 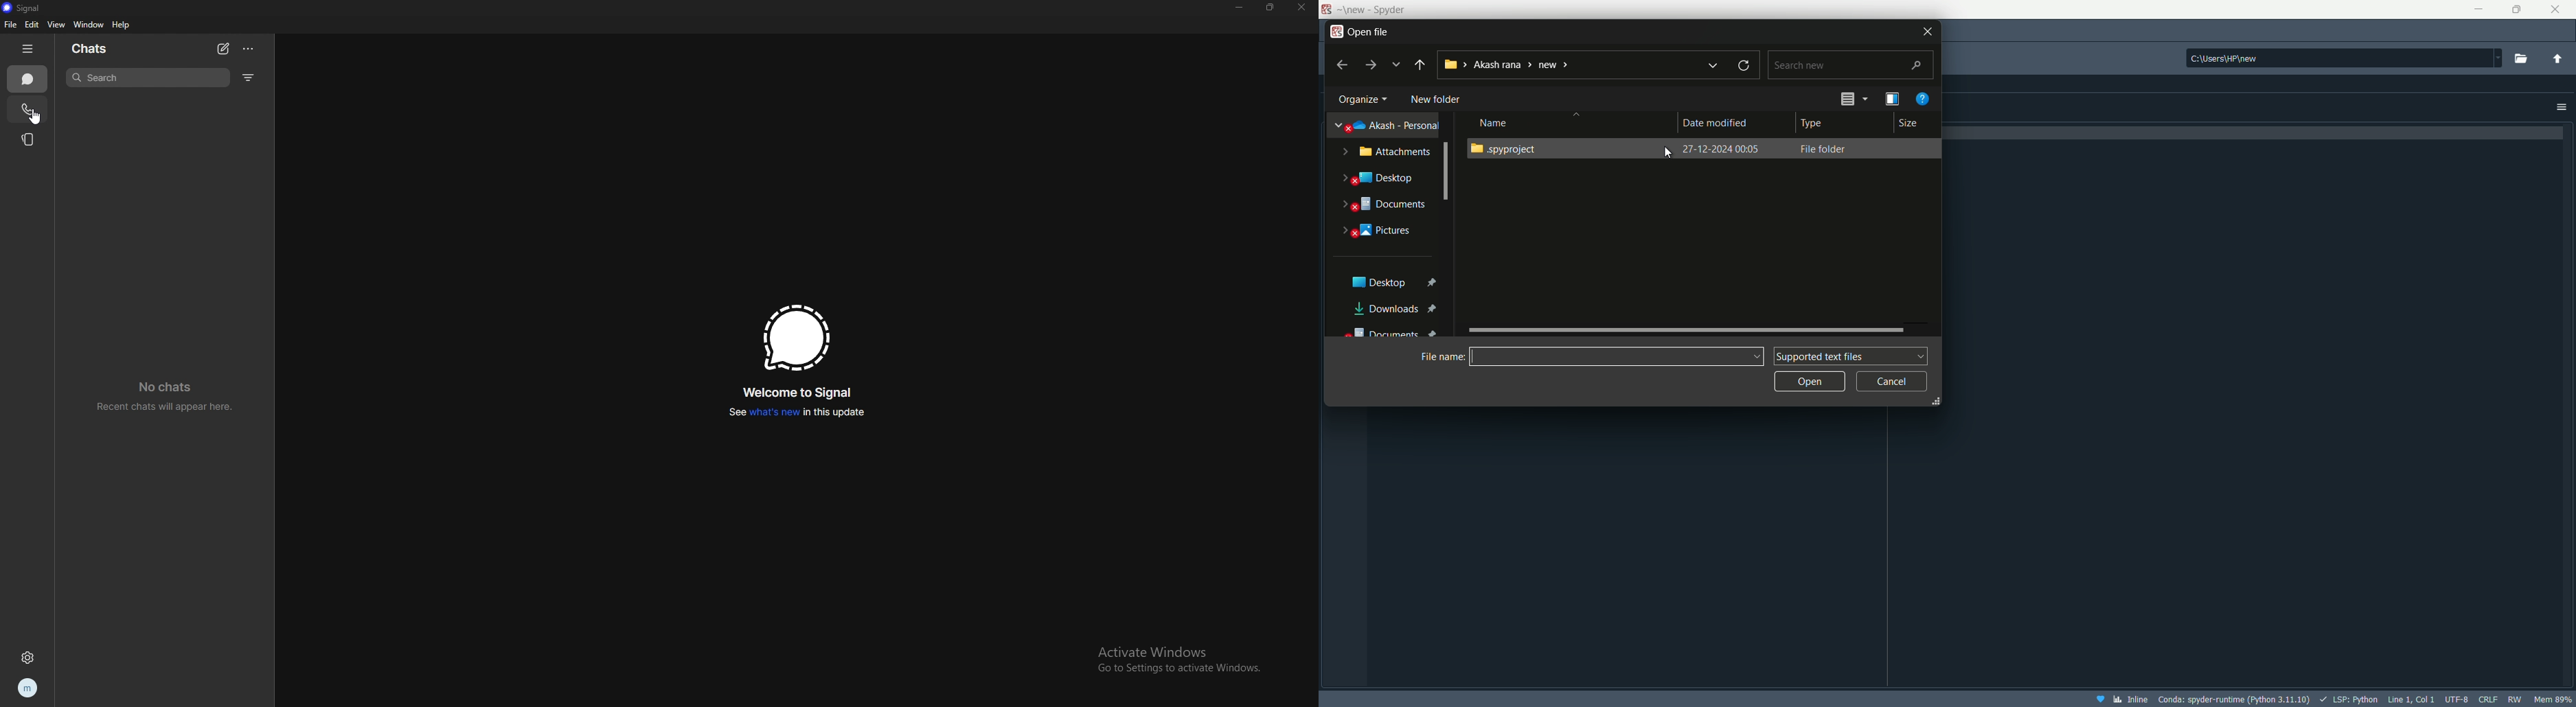 What do you see at coordinates (1383, 204) in the screenshot?
I see `Documnets` at bounding box center [1383, 204].